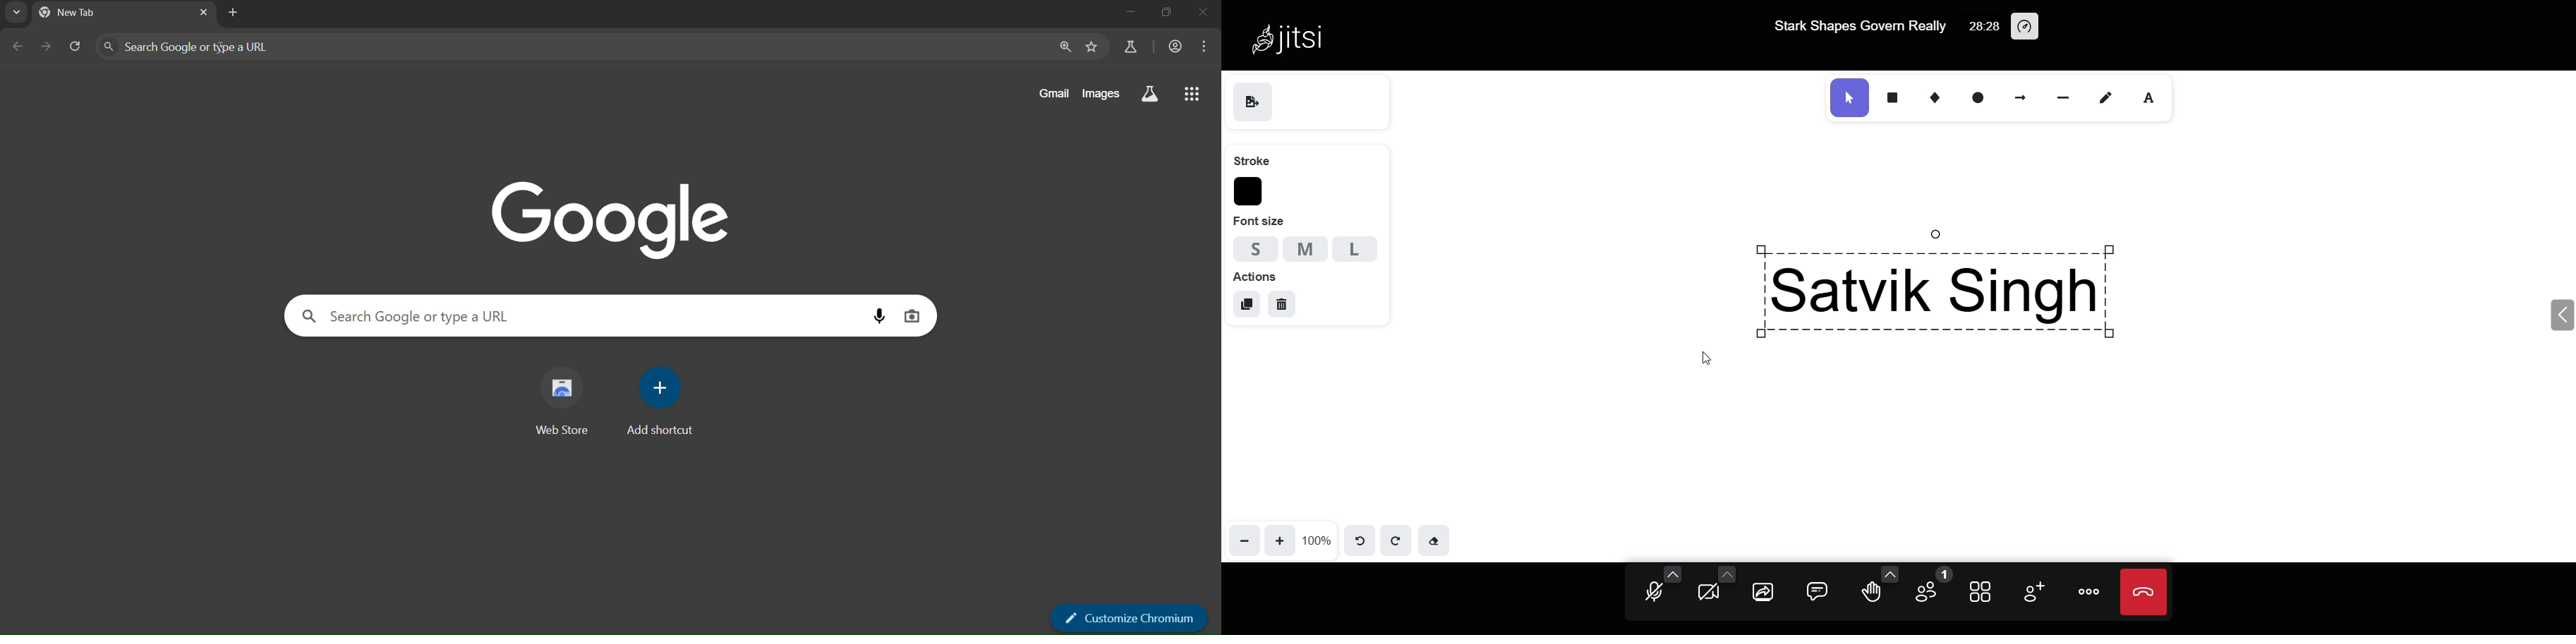  Describe the element at coordinates (1129, 48) in the screenshot. I see `search labs` at that location.